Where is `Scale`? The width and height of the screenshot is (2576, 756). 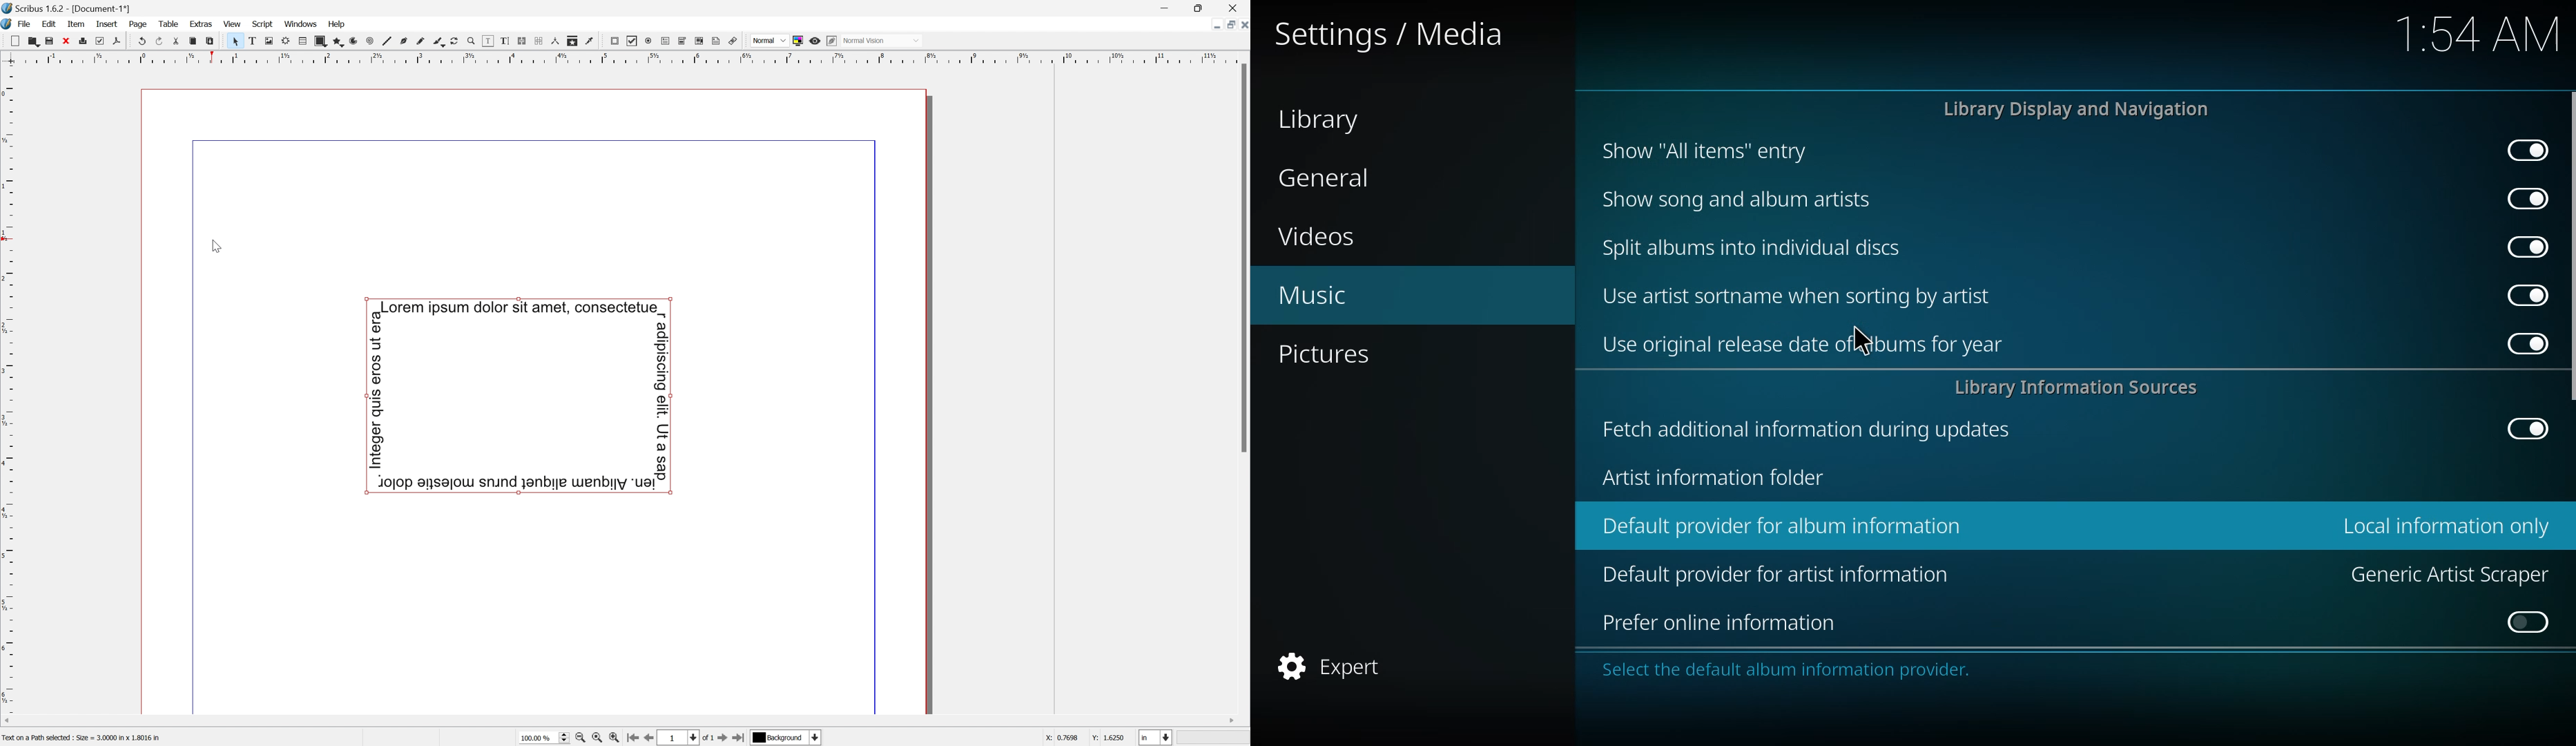
Scale is located at coordinates (624, 57).